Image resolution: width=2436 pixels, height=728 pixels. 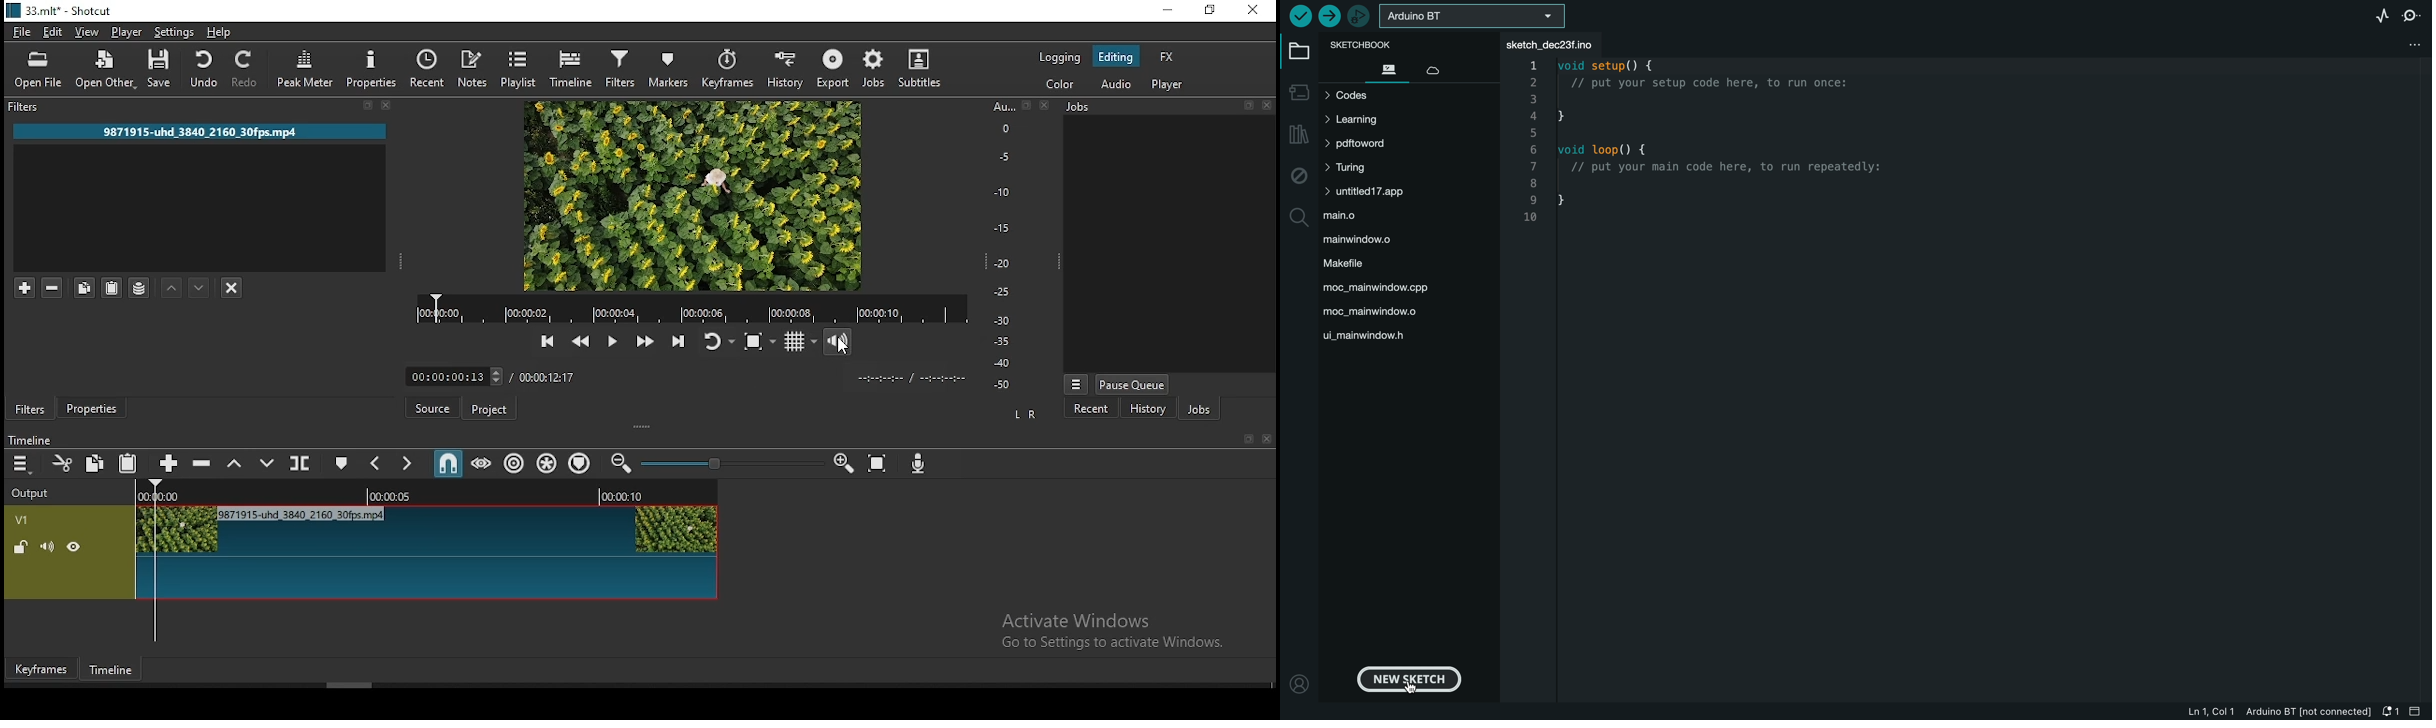 What do you see at coordinates (23, 520) in the screenshot?
I see `V1` at bounding box center [23, 520].